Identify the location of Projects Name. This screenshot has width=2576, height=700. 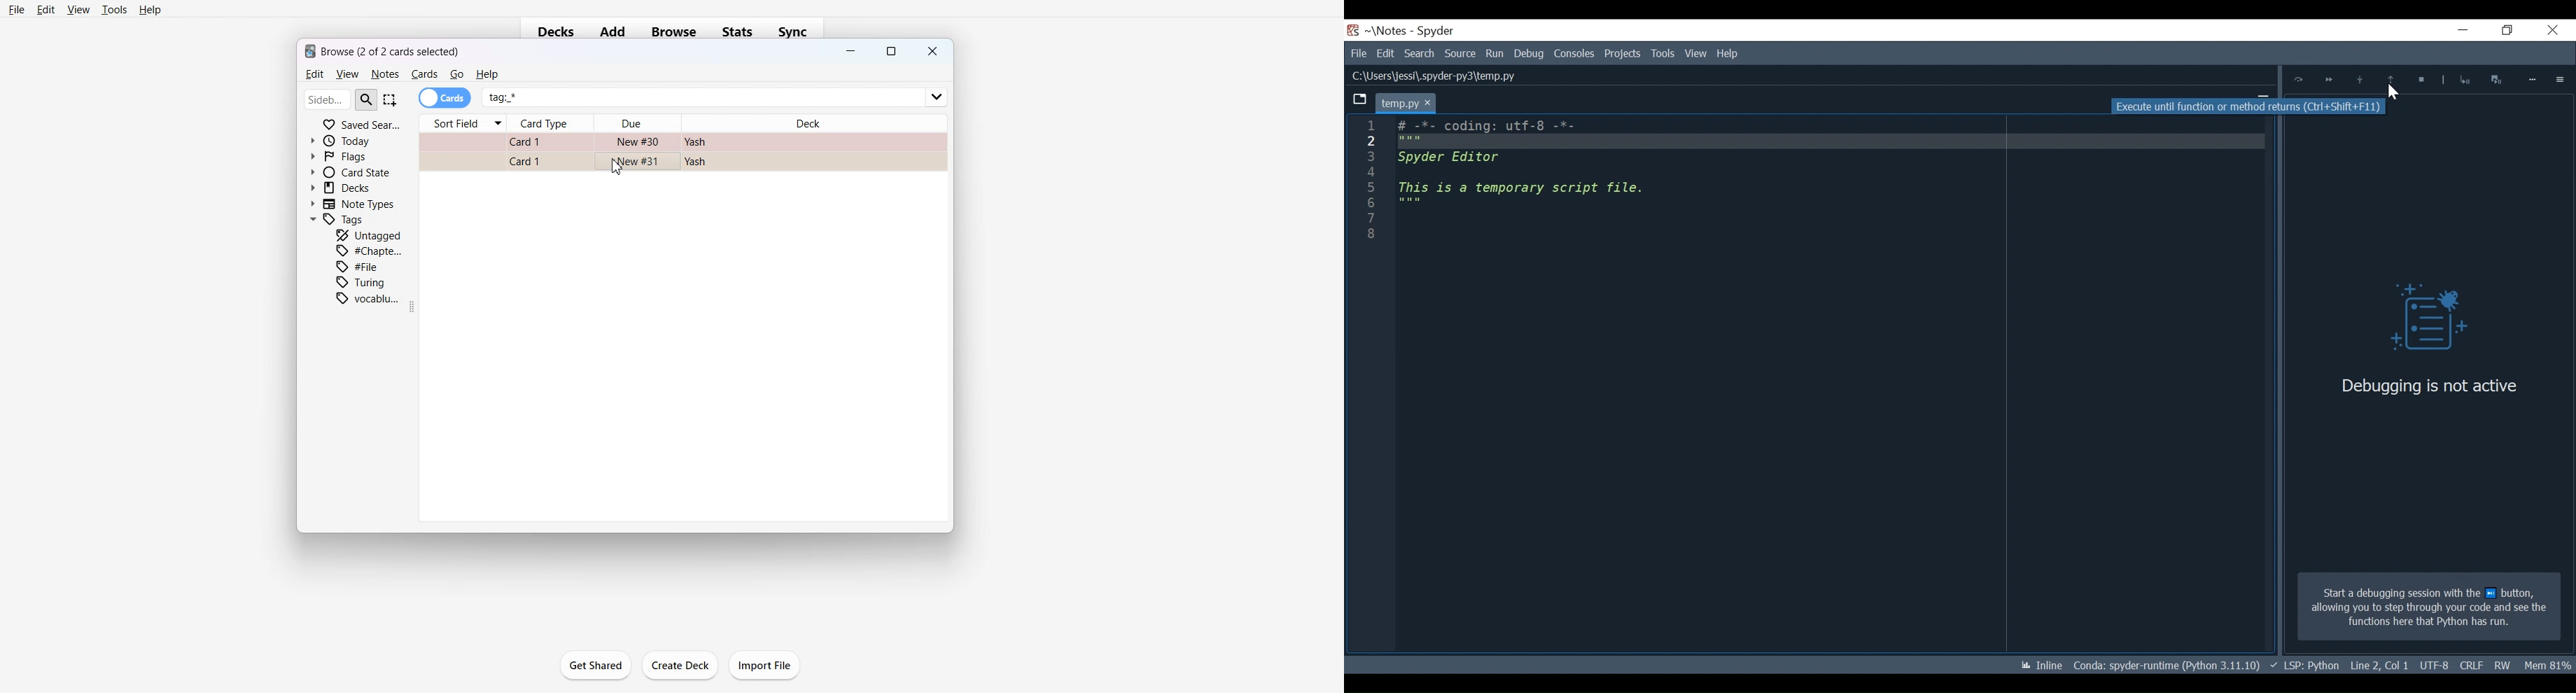
(1391, 31).